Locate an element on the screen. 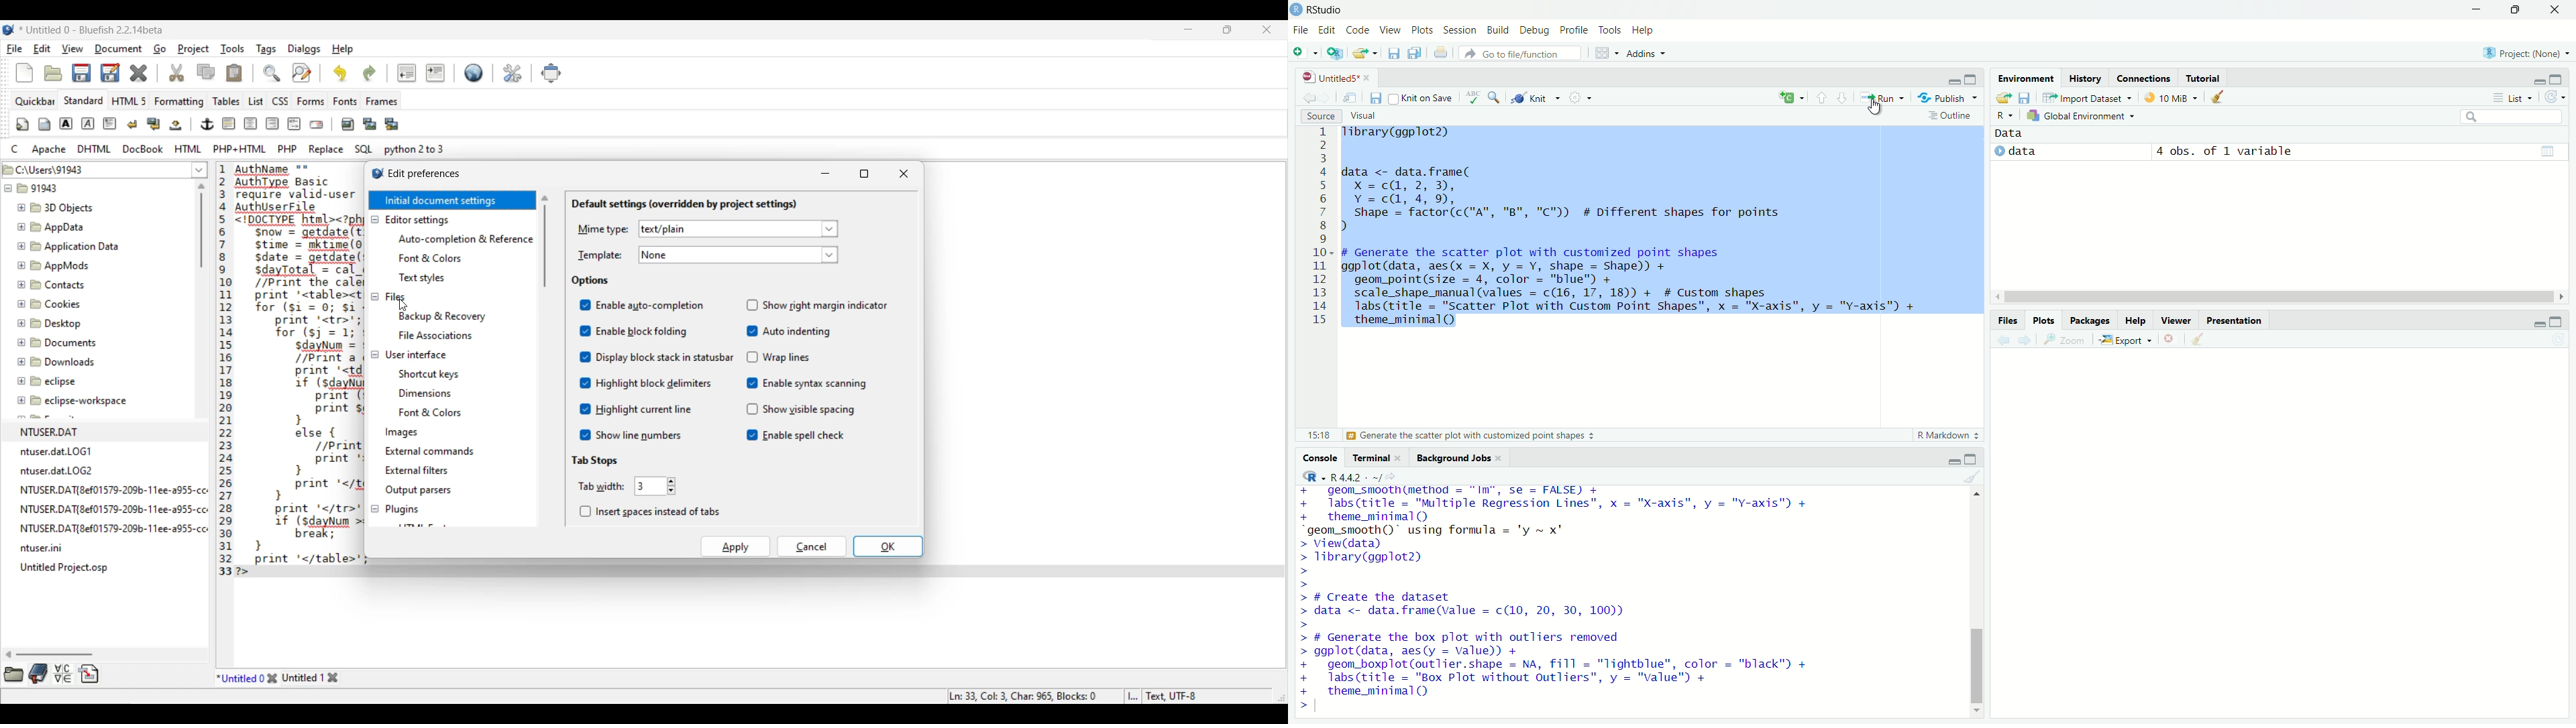  Save current document is located at coordinates (1376, 98).